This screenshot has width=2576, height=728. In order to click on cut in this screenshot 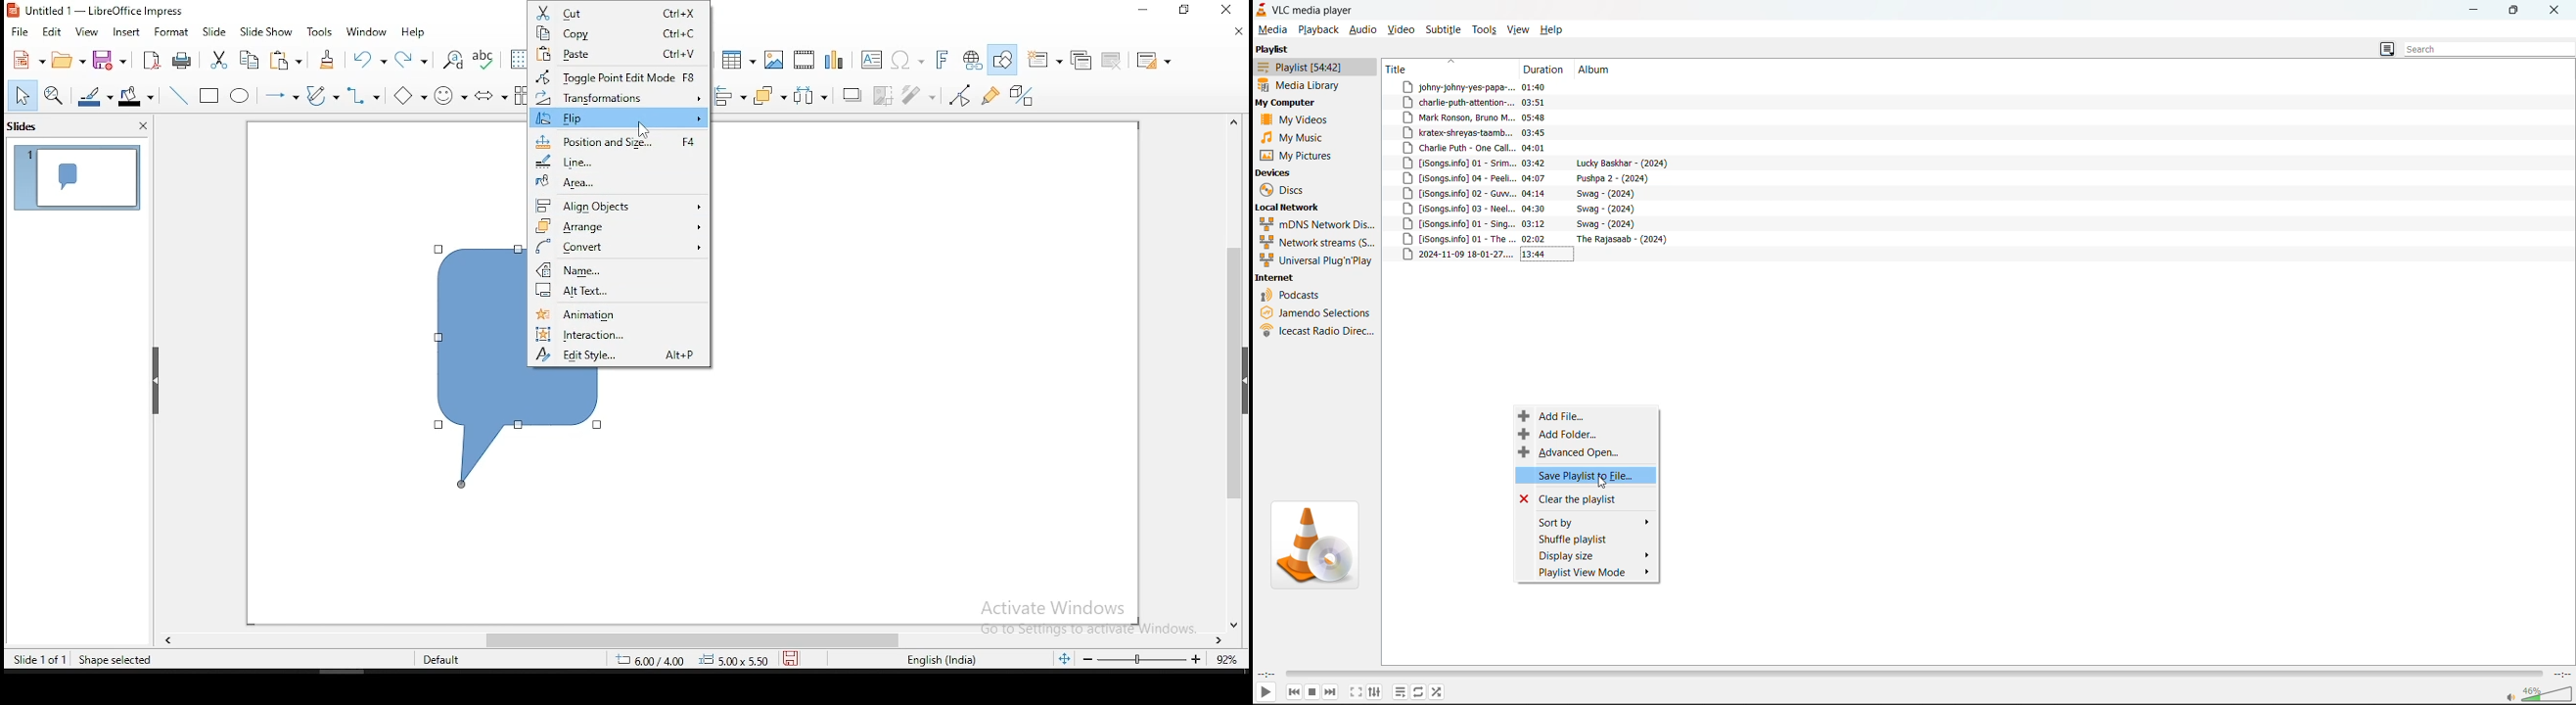, I will do `click(621, 11)`.